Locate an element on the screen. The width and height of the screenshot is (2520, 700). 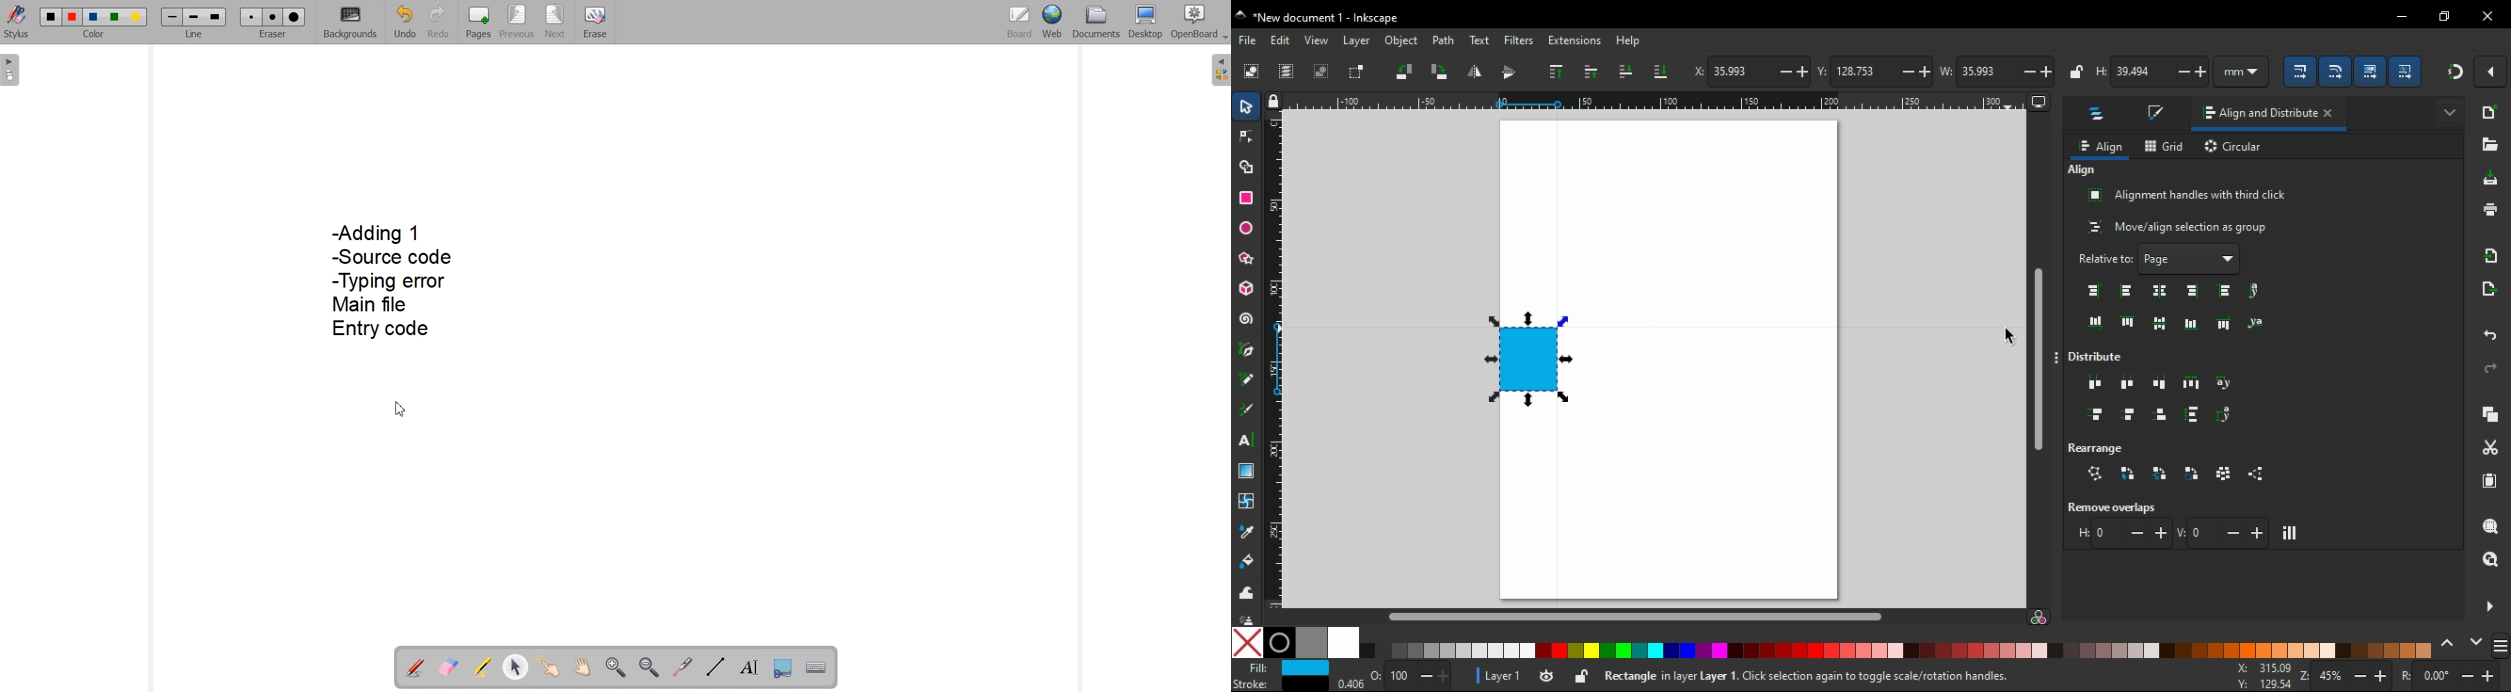
align bottom edges of objects to top edge of  anchor is located at coordinates (2092, 319).